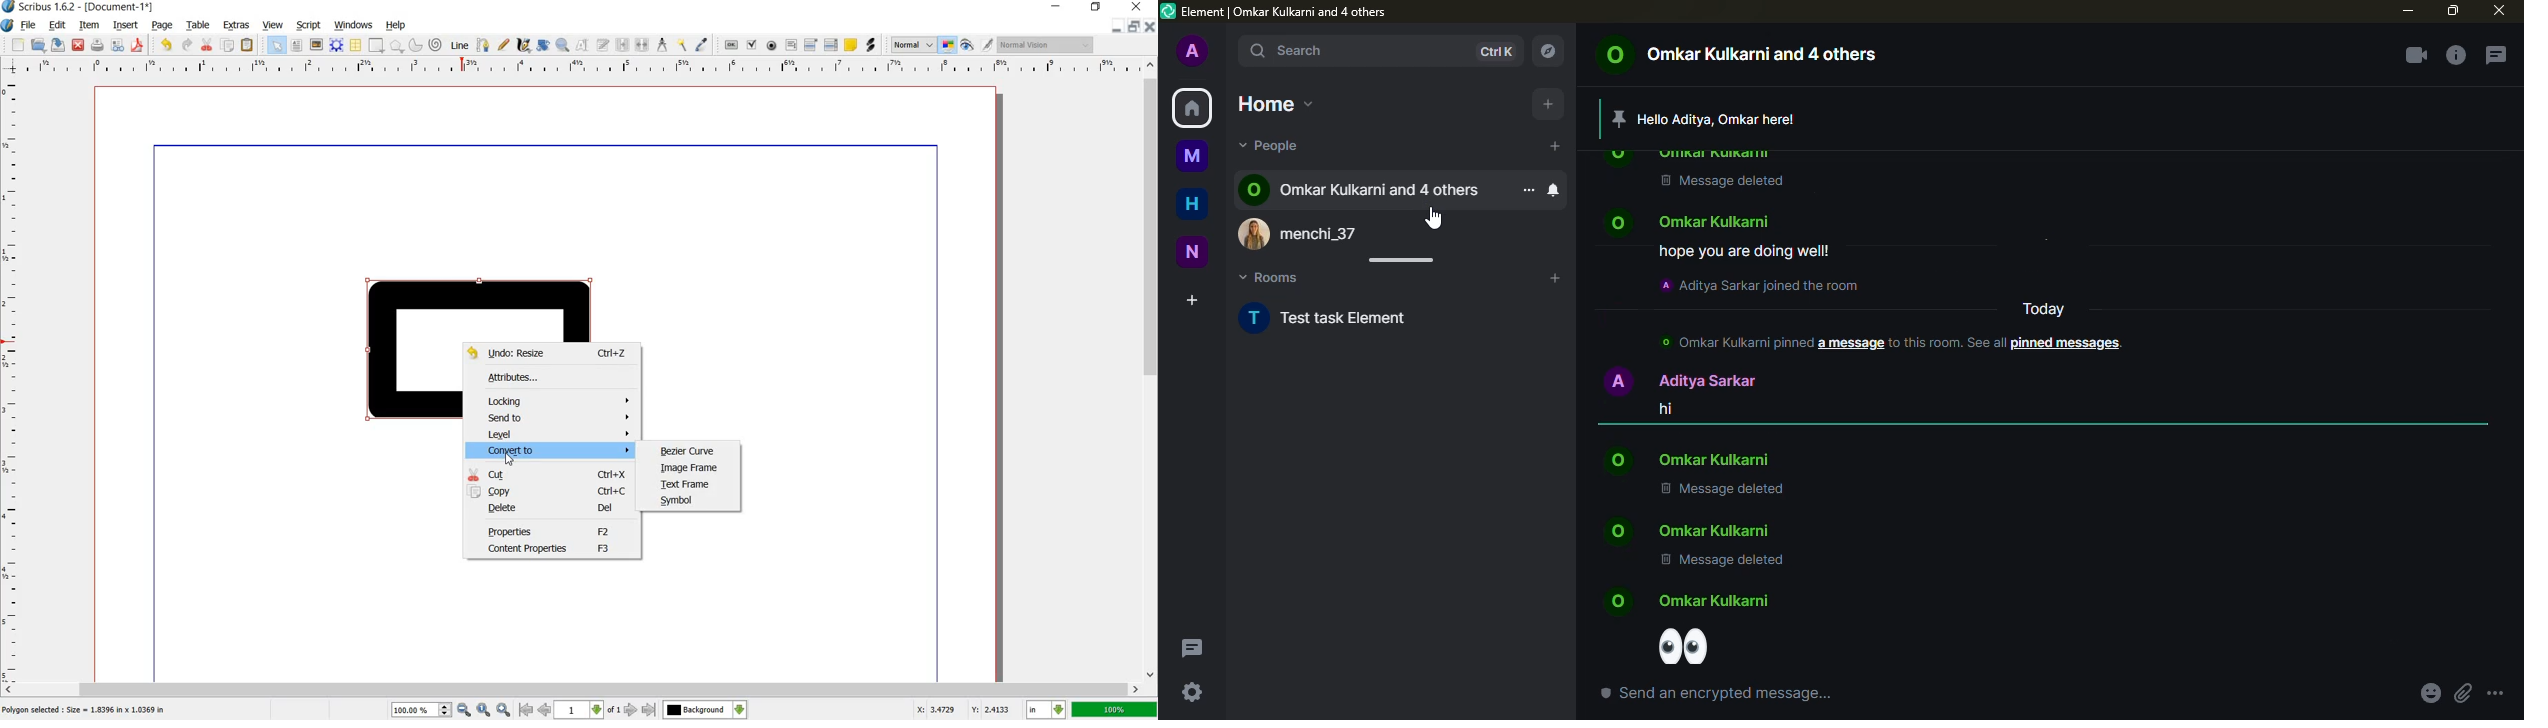  What do you see at coordinates (691, 450) in the screenshot?
I see `BEZIER CURVE` at bounding box center [691, 450].